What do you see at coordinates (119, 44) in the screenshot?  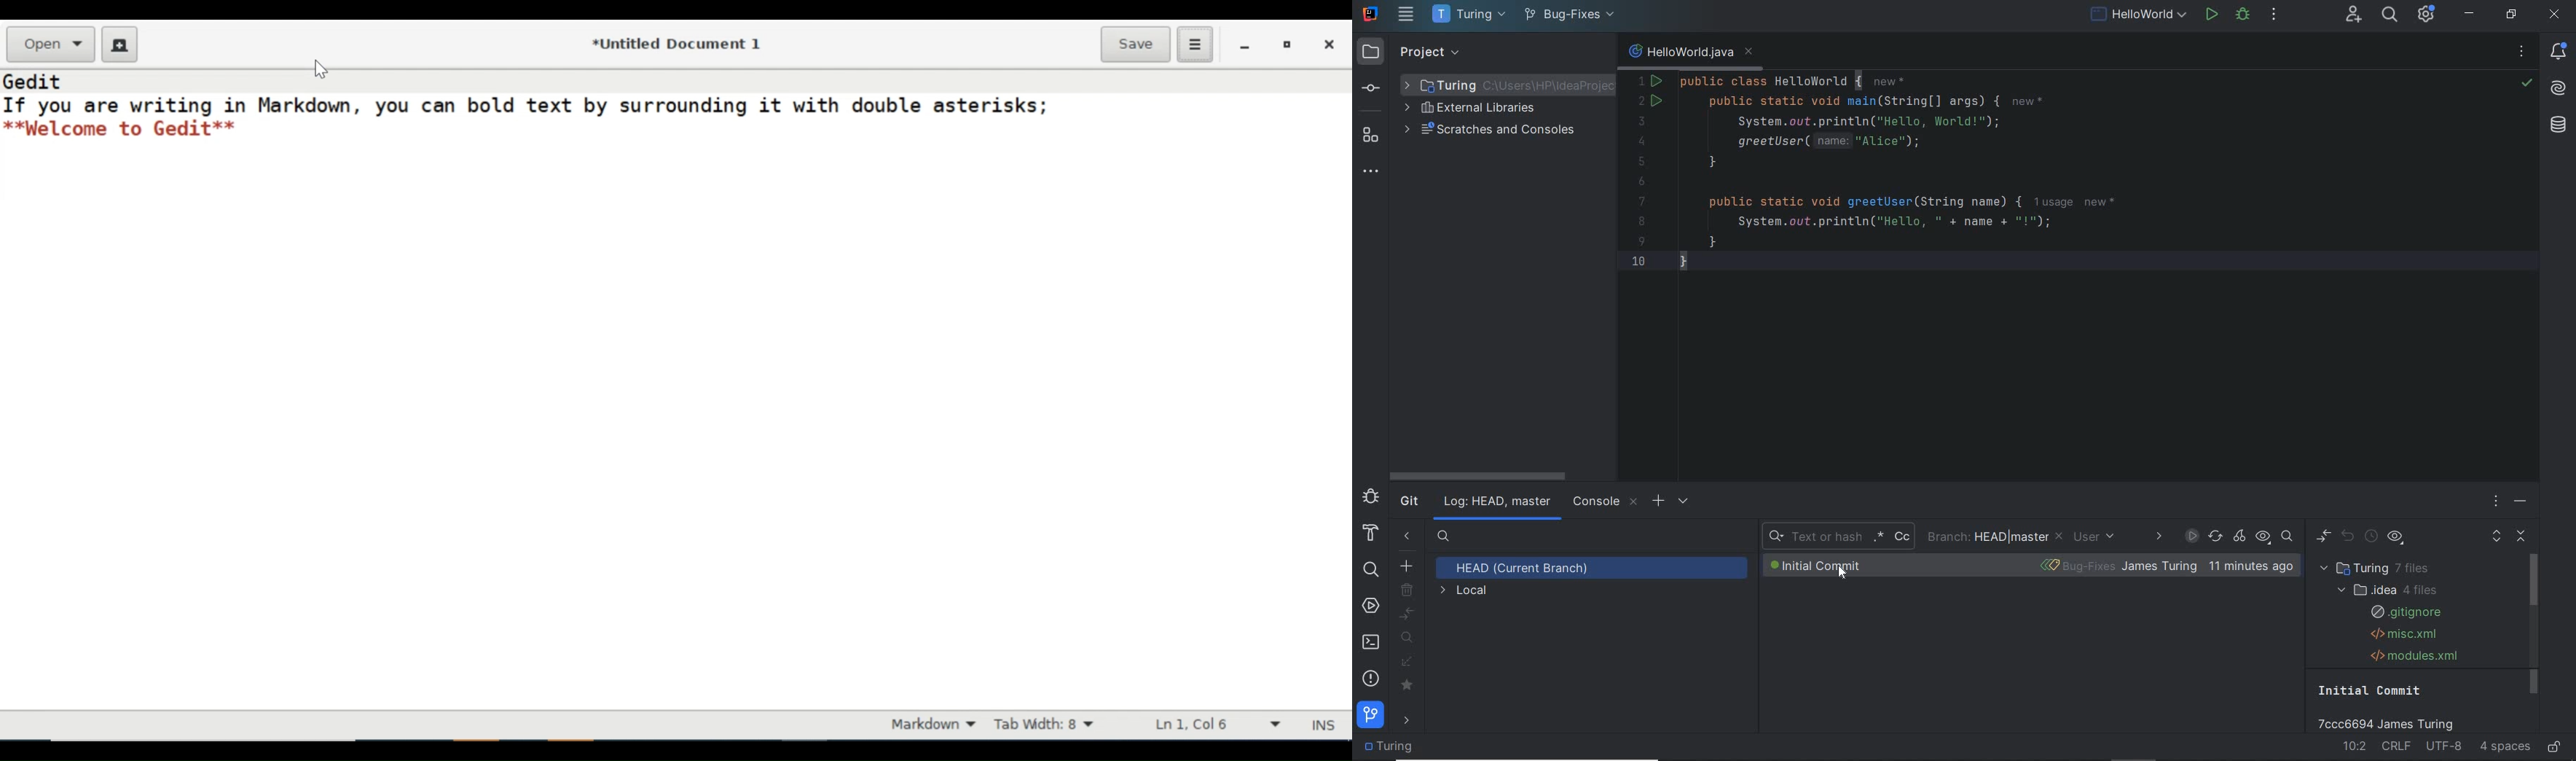 I see `Create a new Document` at bounding box center [119, 44].